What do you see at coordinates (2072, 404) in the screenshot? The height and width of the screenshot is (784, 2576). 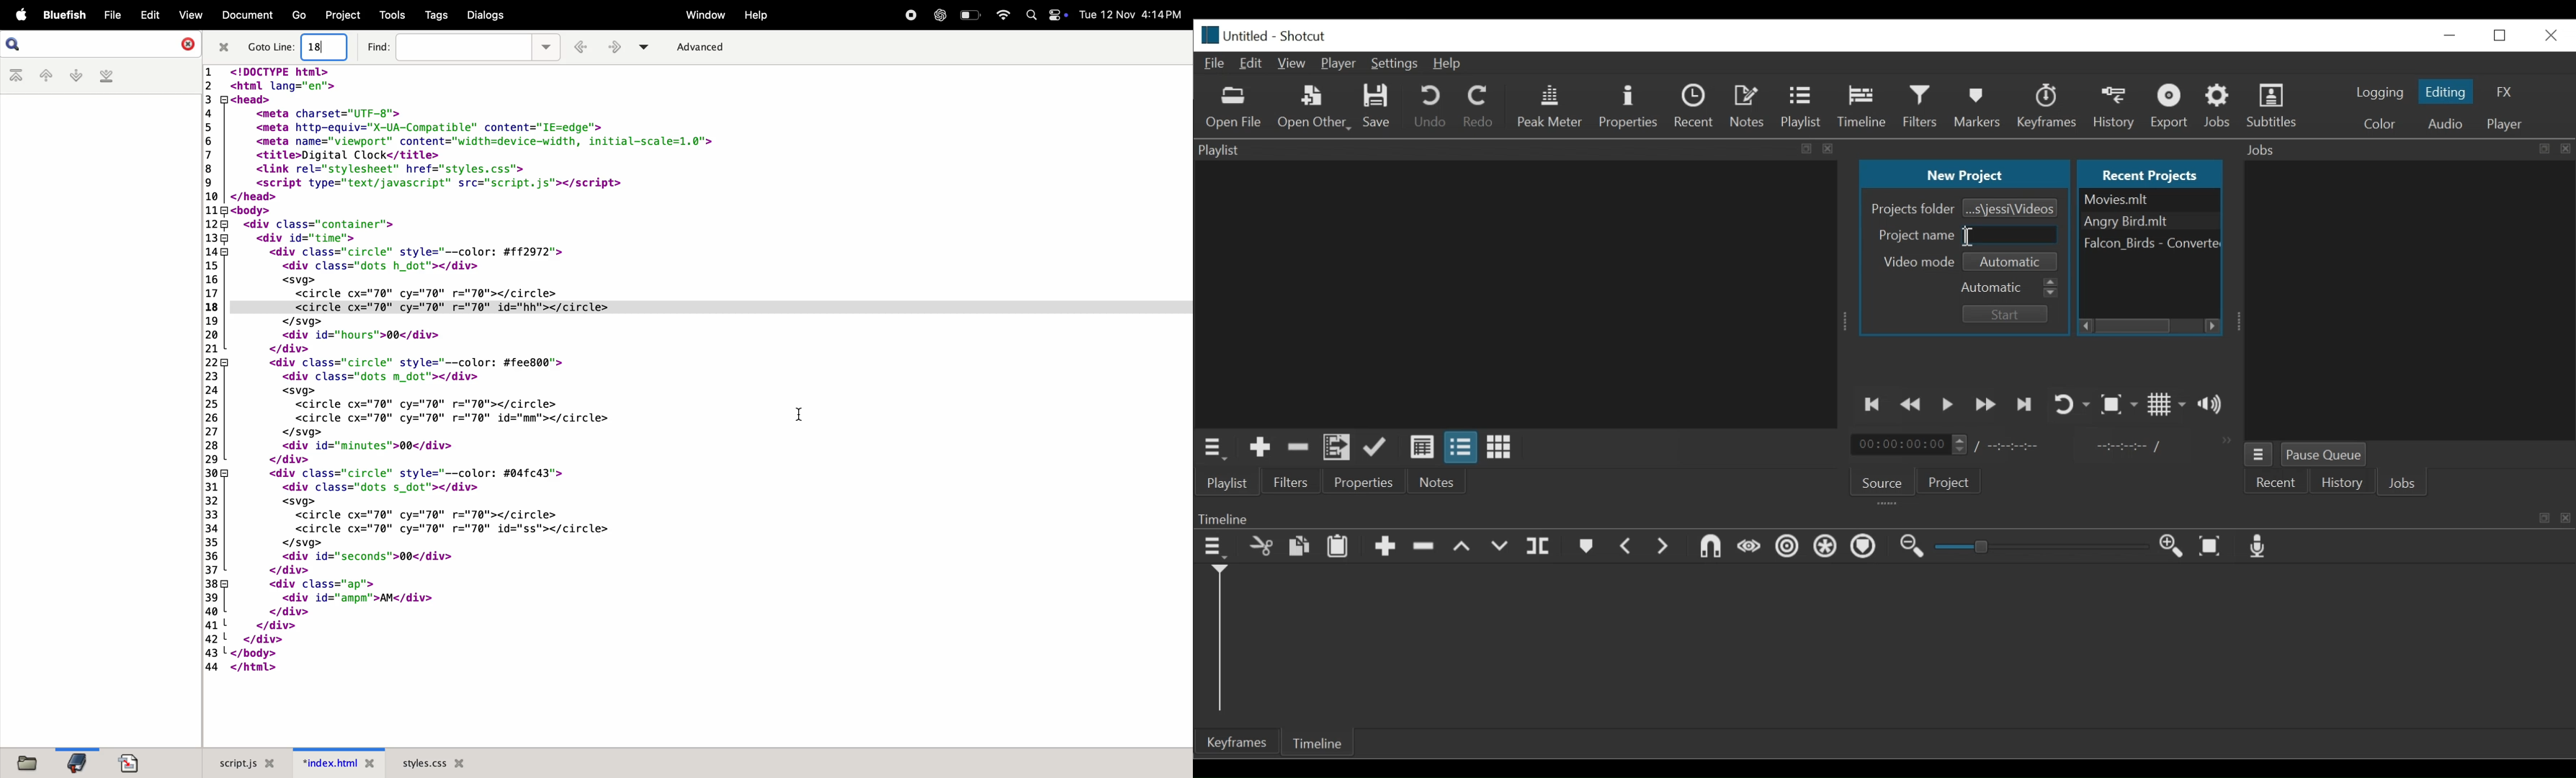 I see `Toggle player looping` at bounding box center [2072, 404].